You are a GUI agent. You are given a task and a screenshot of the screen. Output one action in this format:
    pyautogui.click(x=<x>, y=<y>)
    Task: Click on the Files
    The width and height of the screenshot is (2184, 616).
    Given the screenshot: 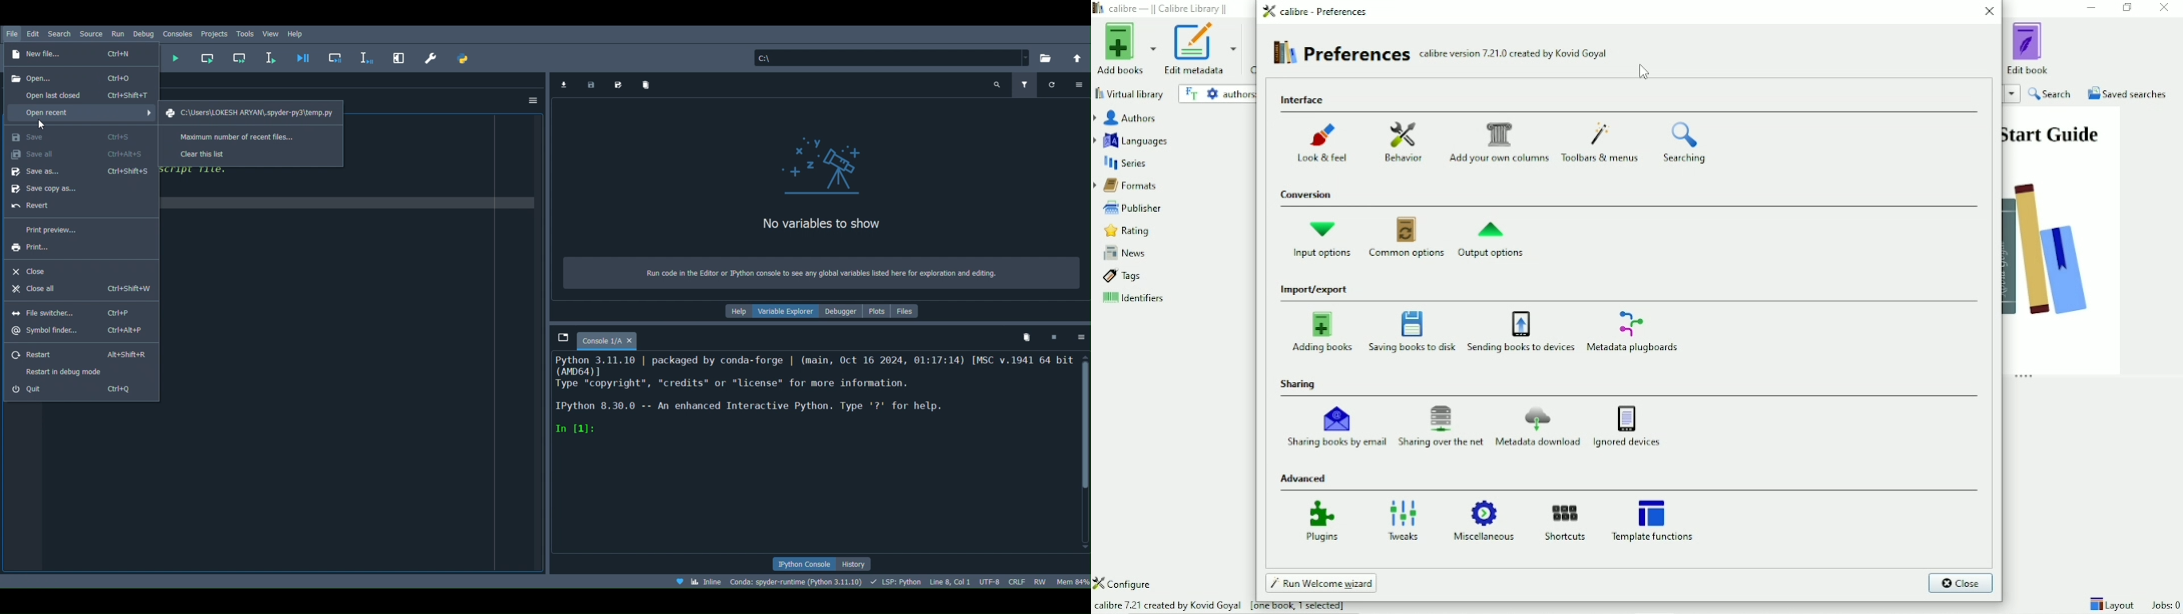 What is the action you would take?
    pyautogui.click(x=910, y=312)
    